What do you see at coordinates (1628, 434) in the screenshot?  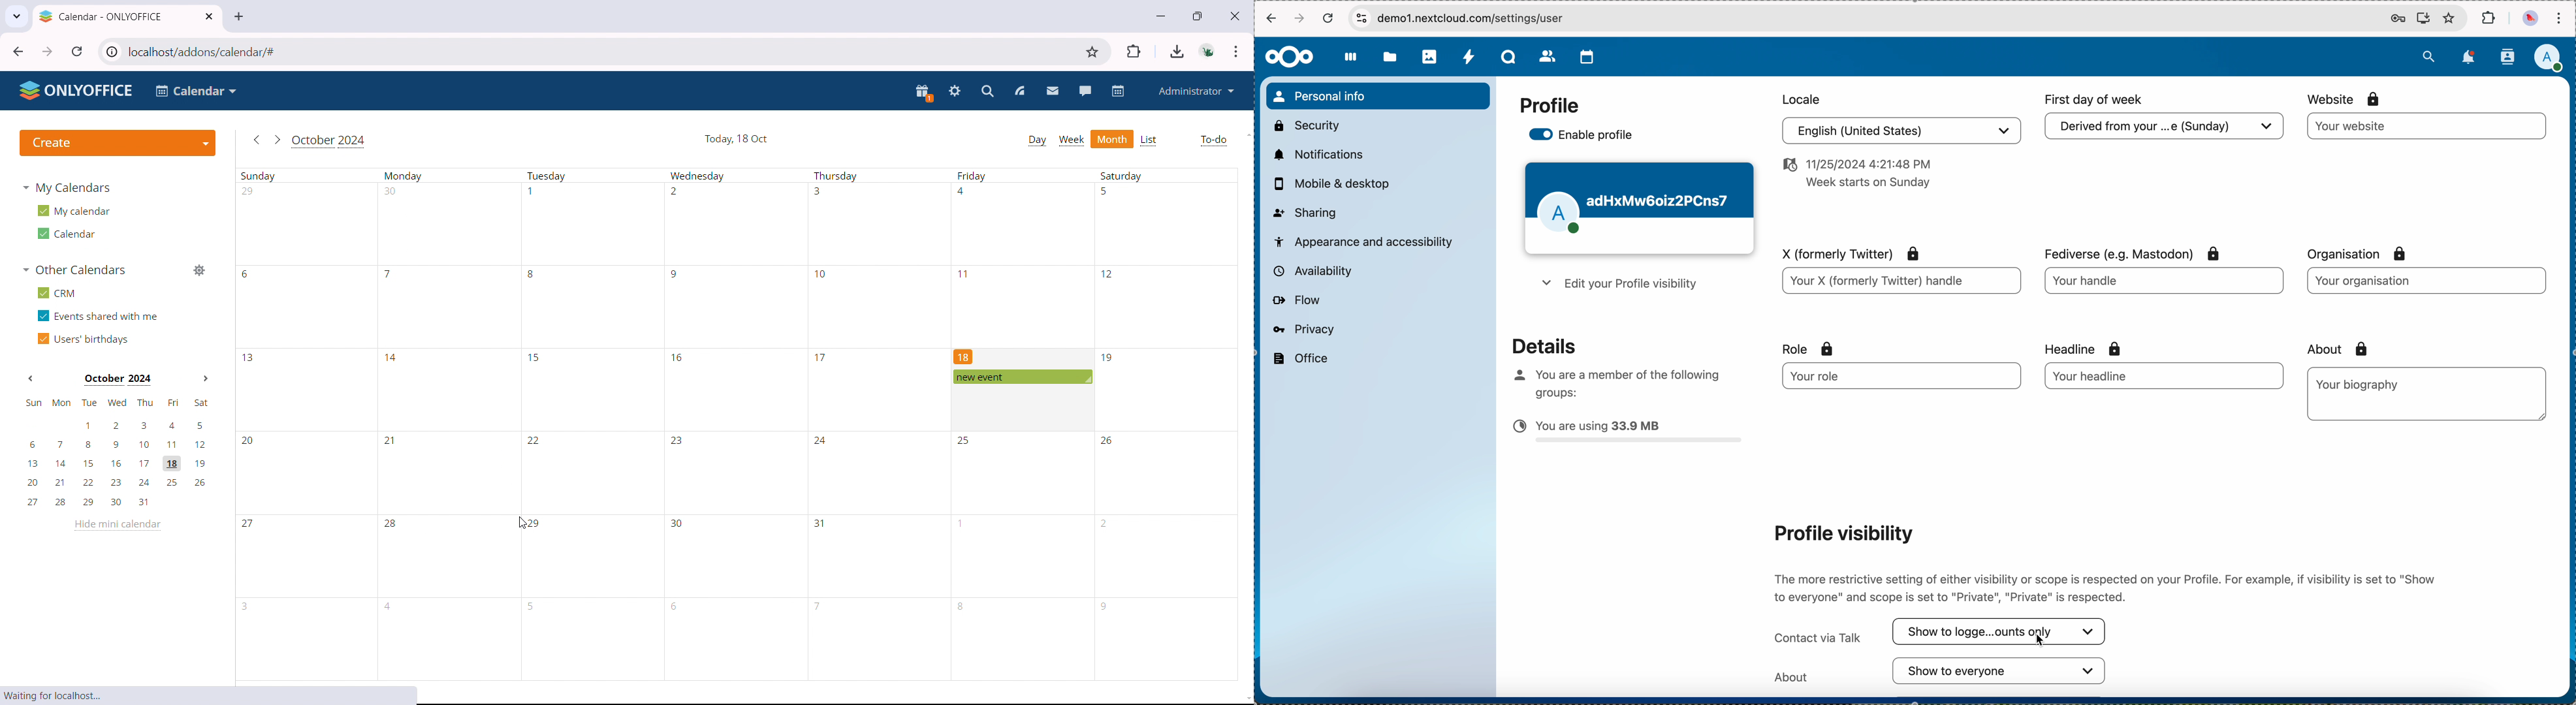 I see `capacity` at bounding box center [1628, 434].